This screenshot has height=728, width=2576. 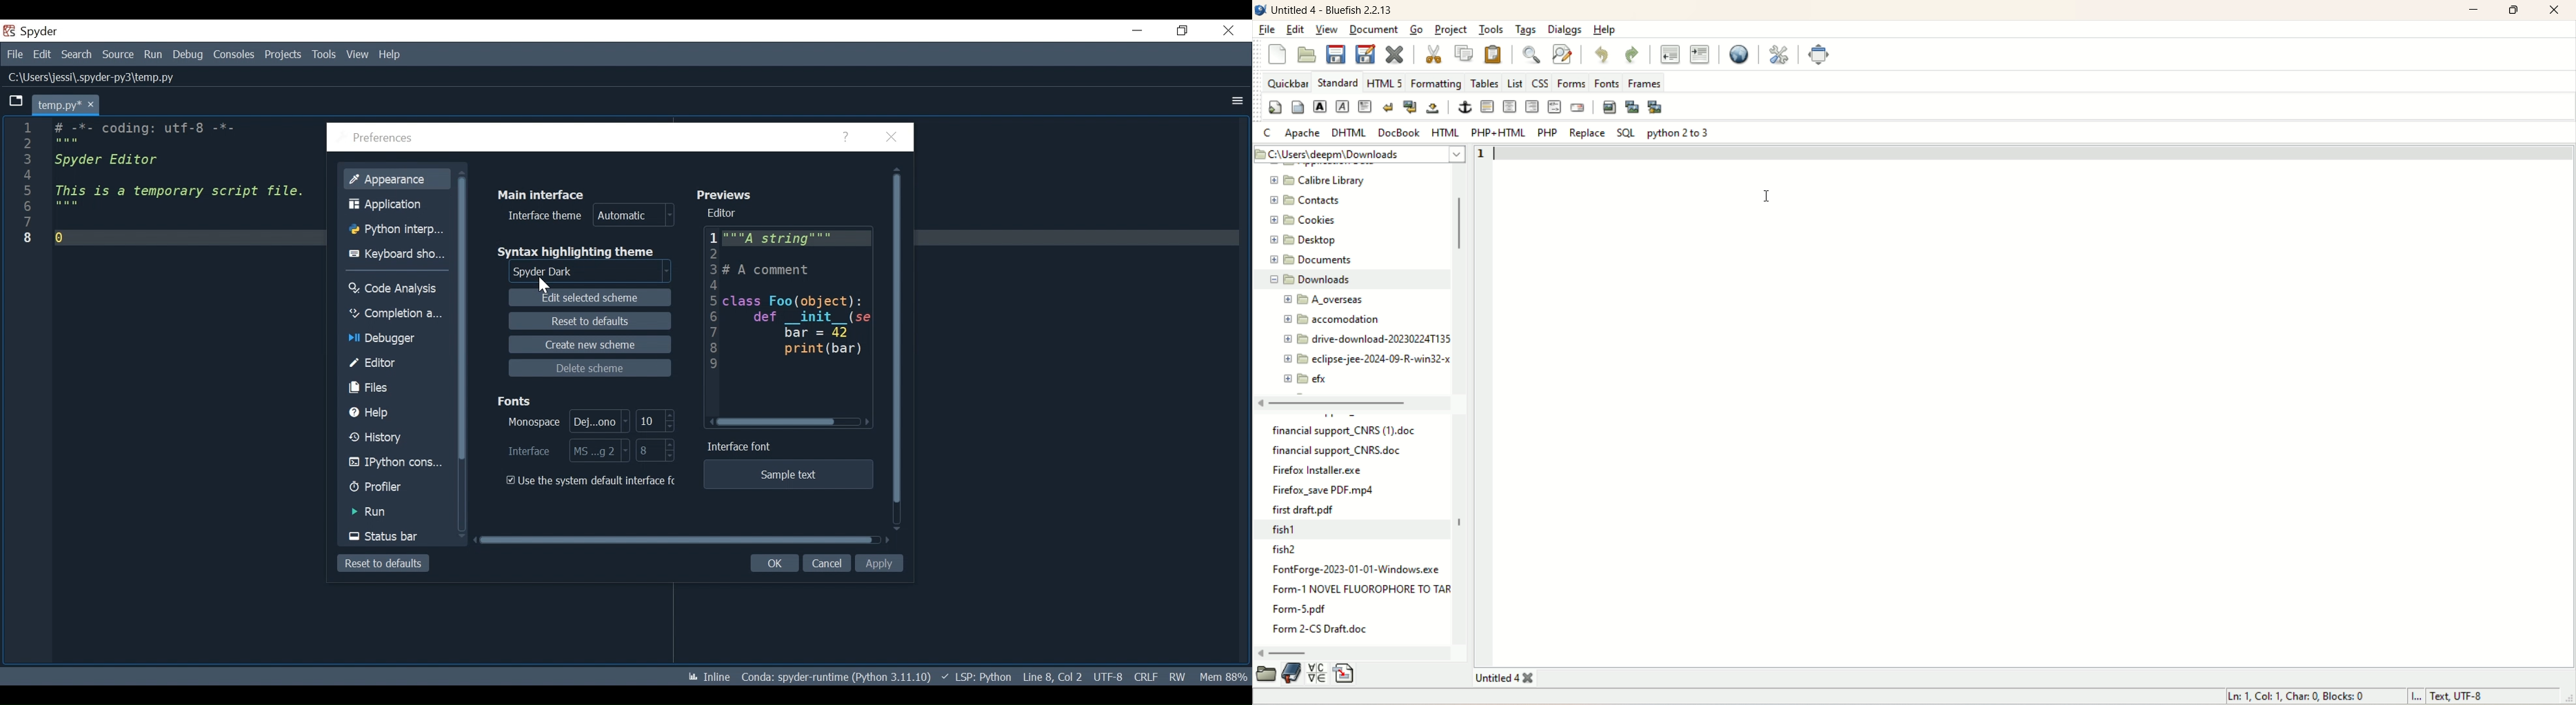 What do you see at coordinates (323, 55) in the screenshot?
I see `Tools` at bounding box center [323, 55].